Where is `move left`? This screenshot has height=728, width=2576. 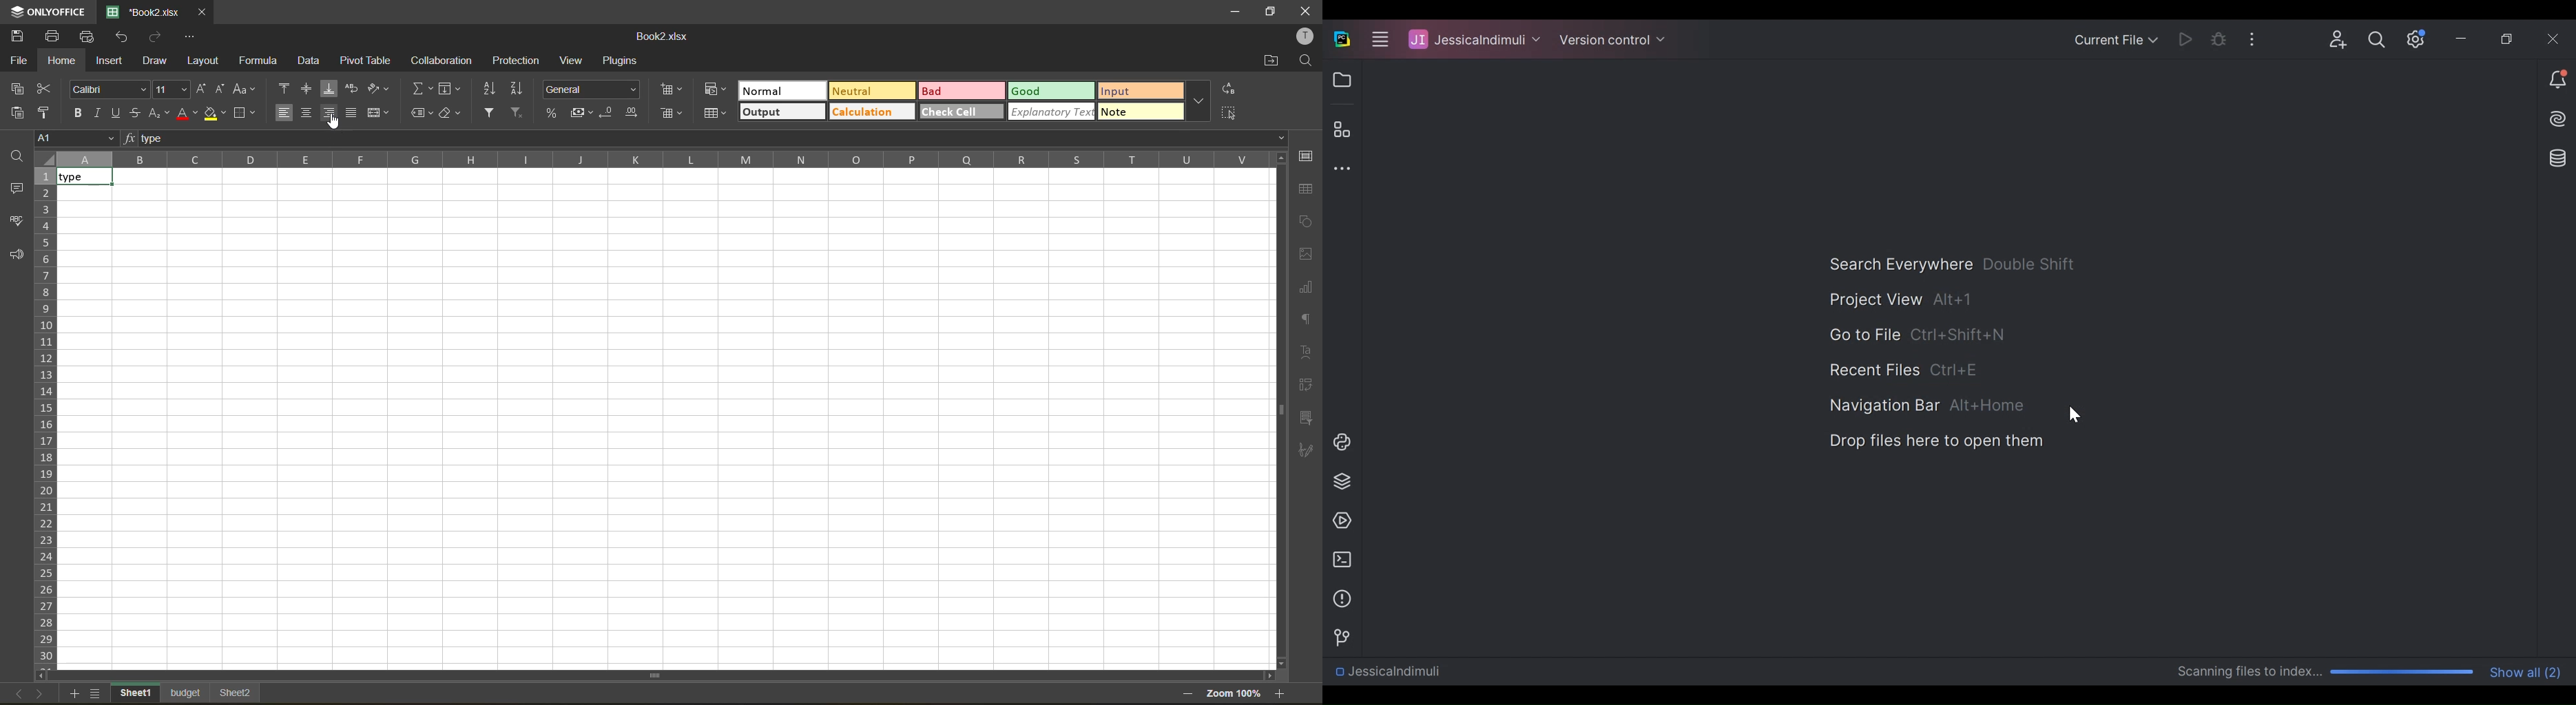 move left is located at coordinates (44, 676).